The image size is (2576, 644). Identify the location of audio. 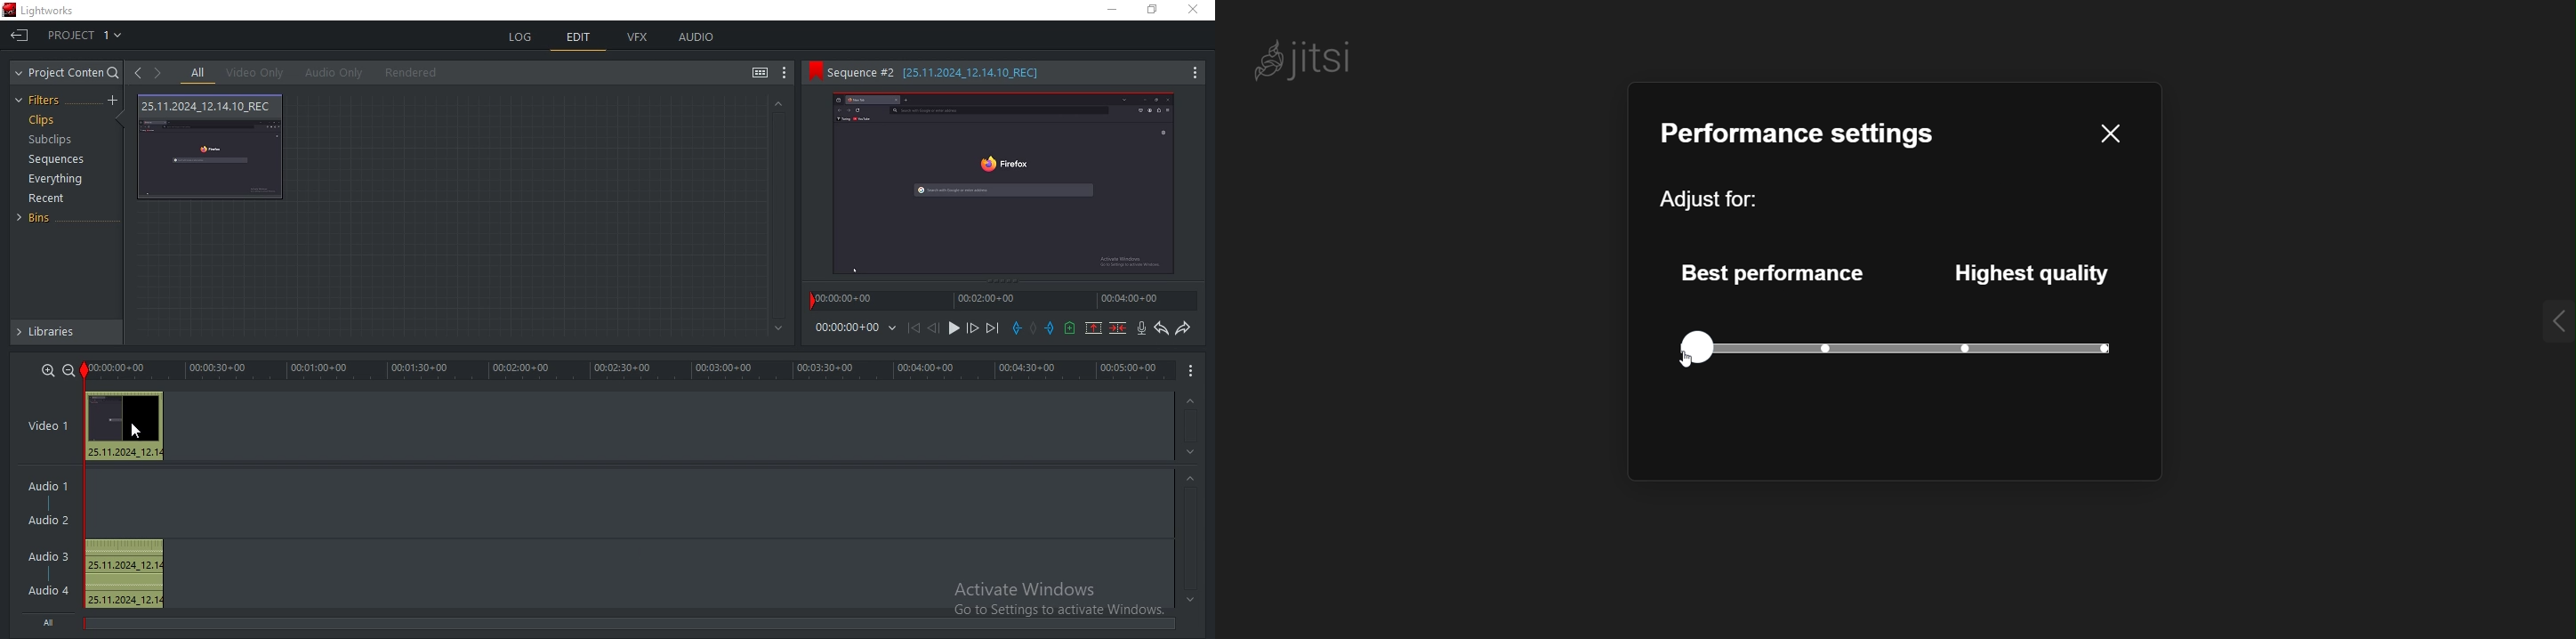
(128, 425).